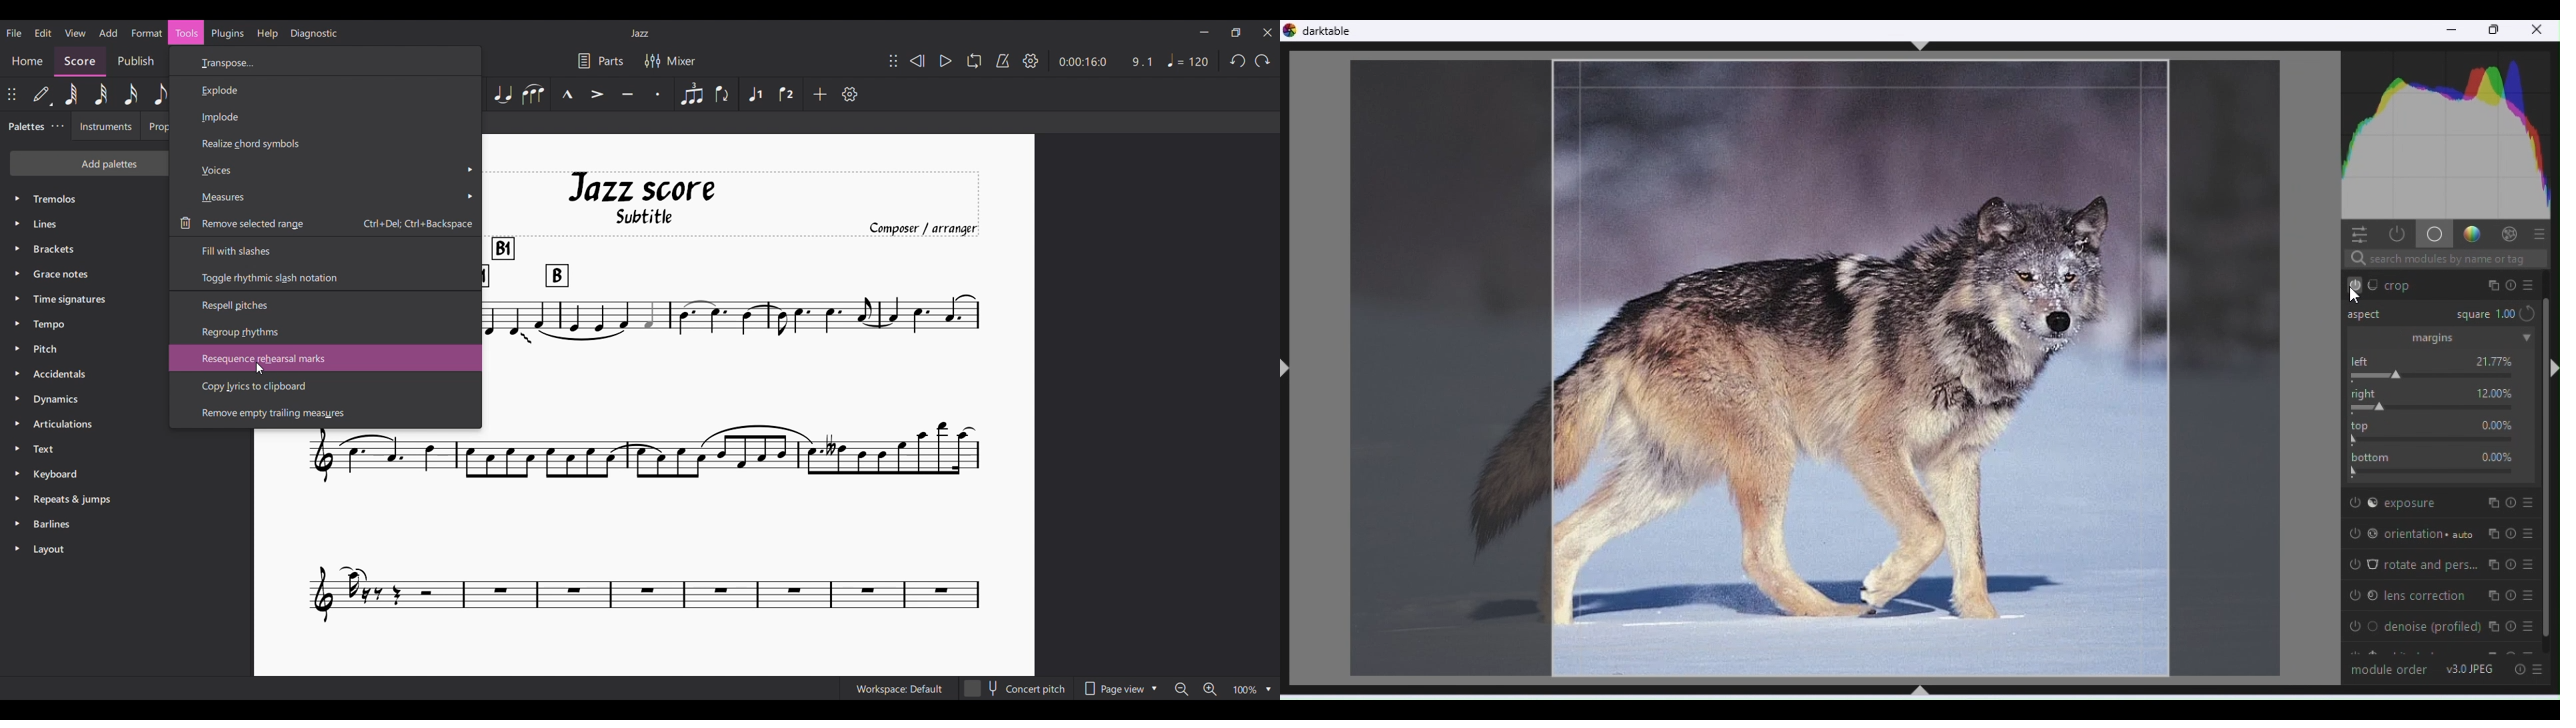 This screenshot has height=728, width=2576. What do you see at coordinates (2518, 668) in the screenshot?
I see `Reset` at bounding box center [2518, 668].